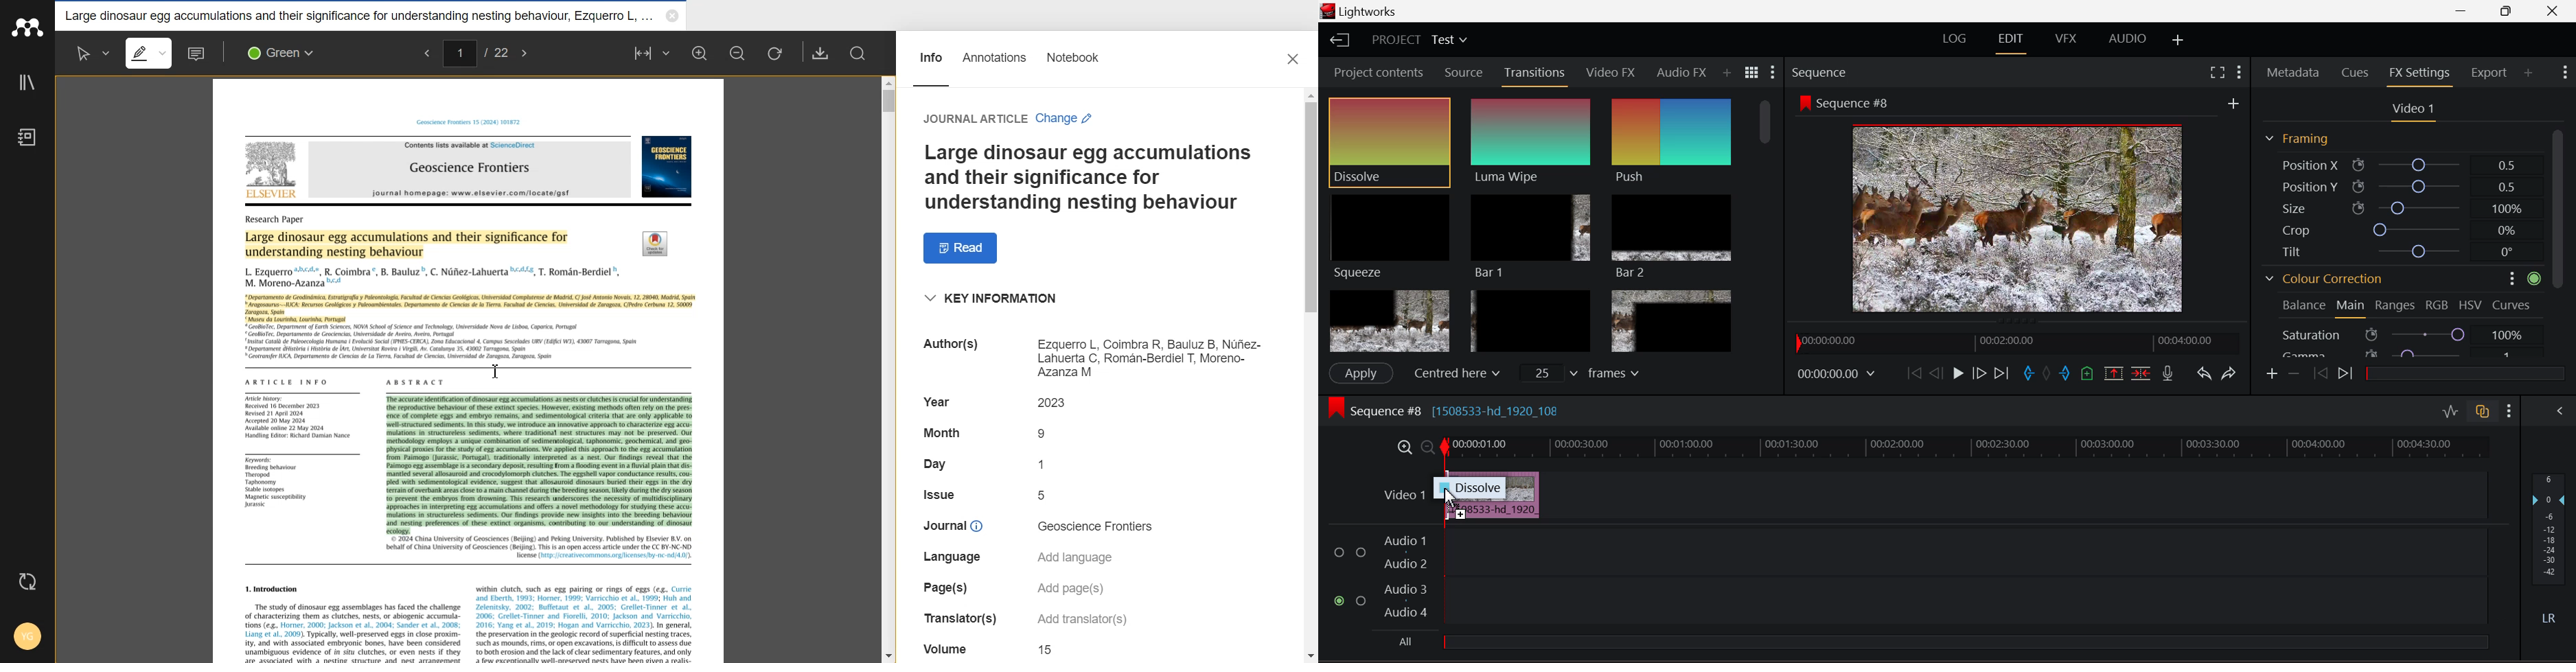 This screenshot has width=2576, height=672. I want to click on change current page, so click(459, 53).